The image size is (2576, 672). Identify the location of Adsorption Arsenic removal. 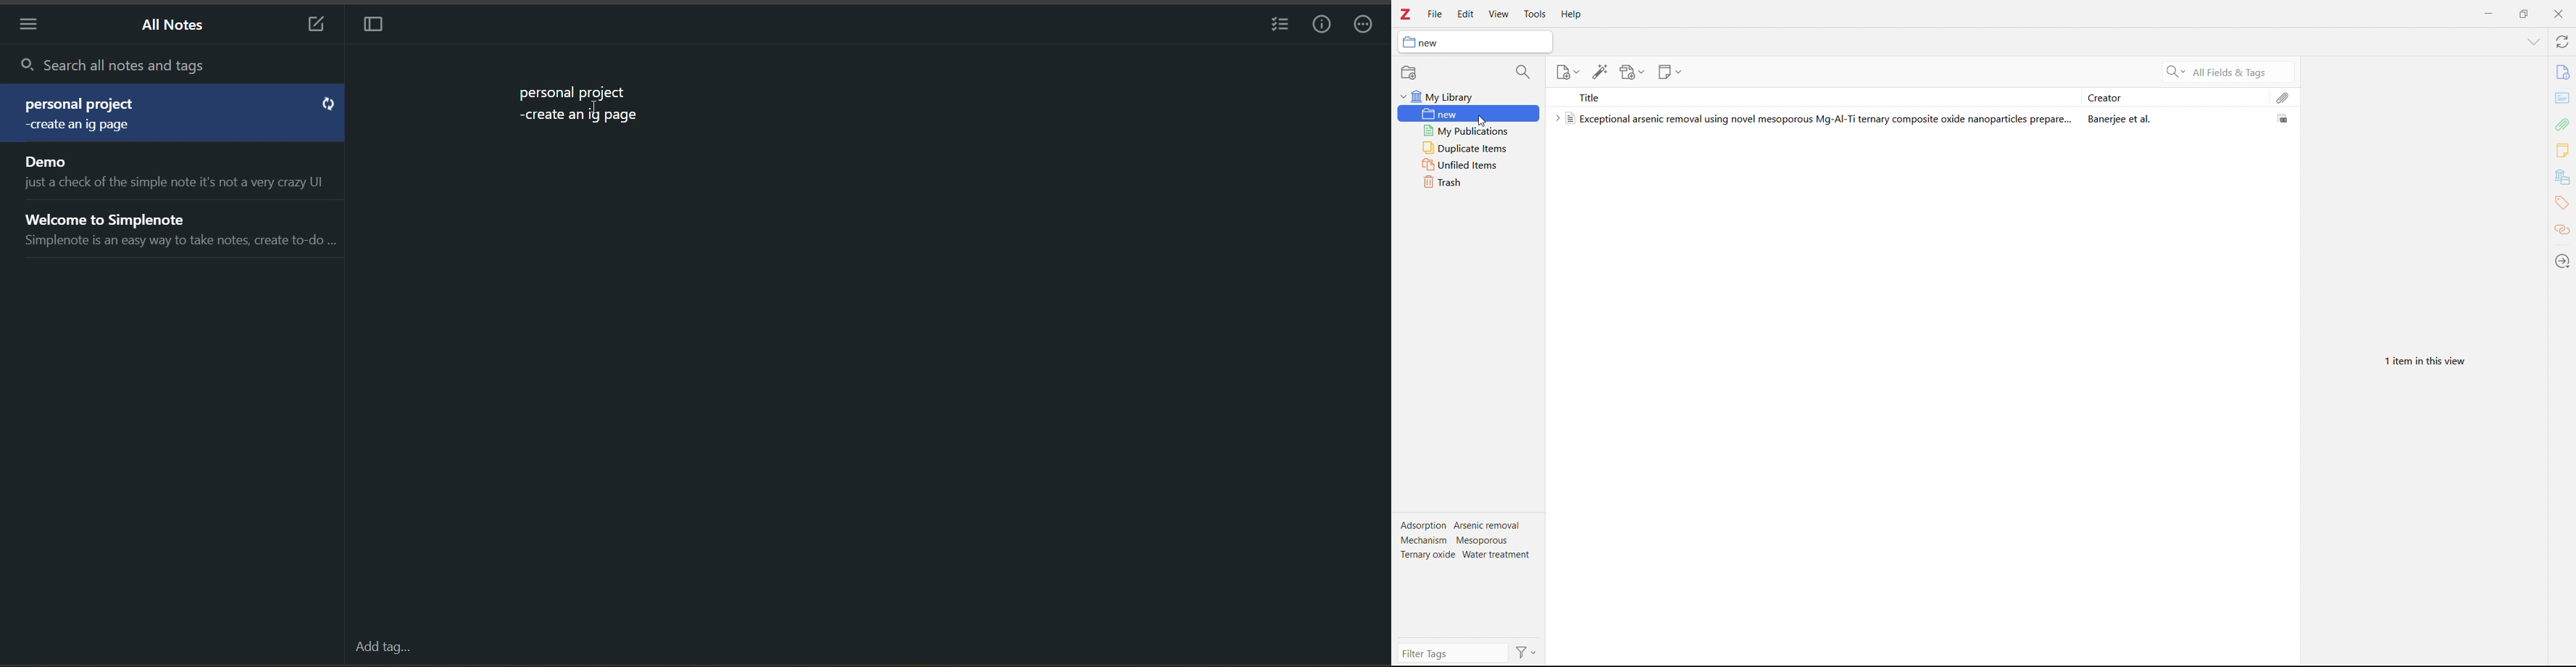
(1457, 526).